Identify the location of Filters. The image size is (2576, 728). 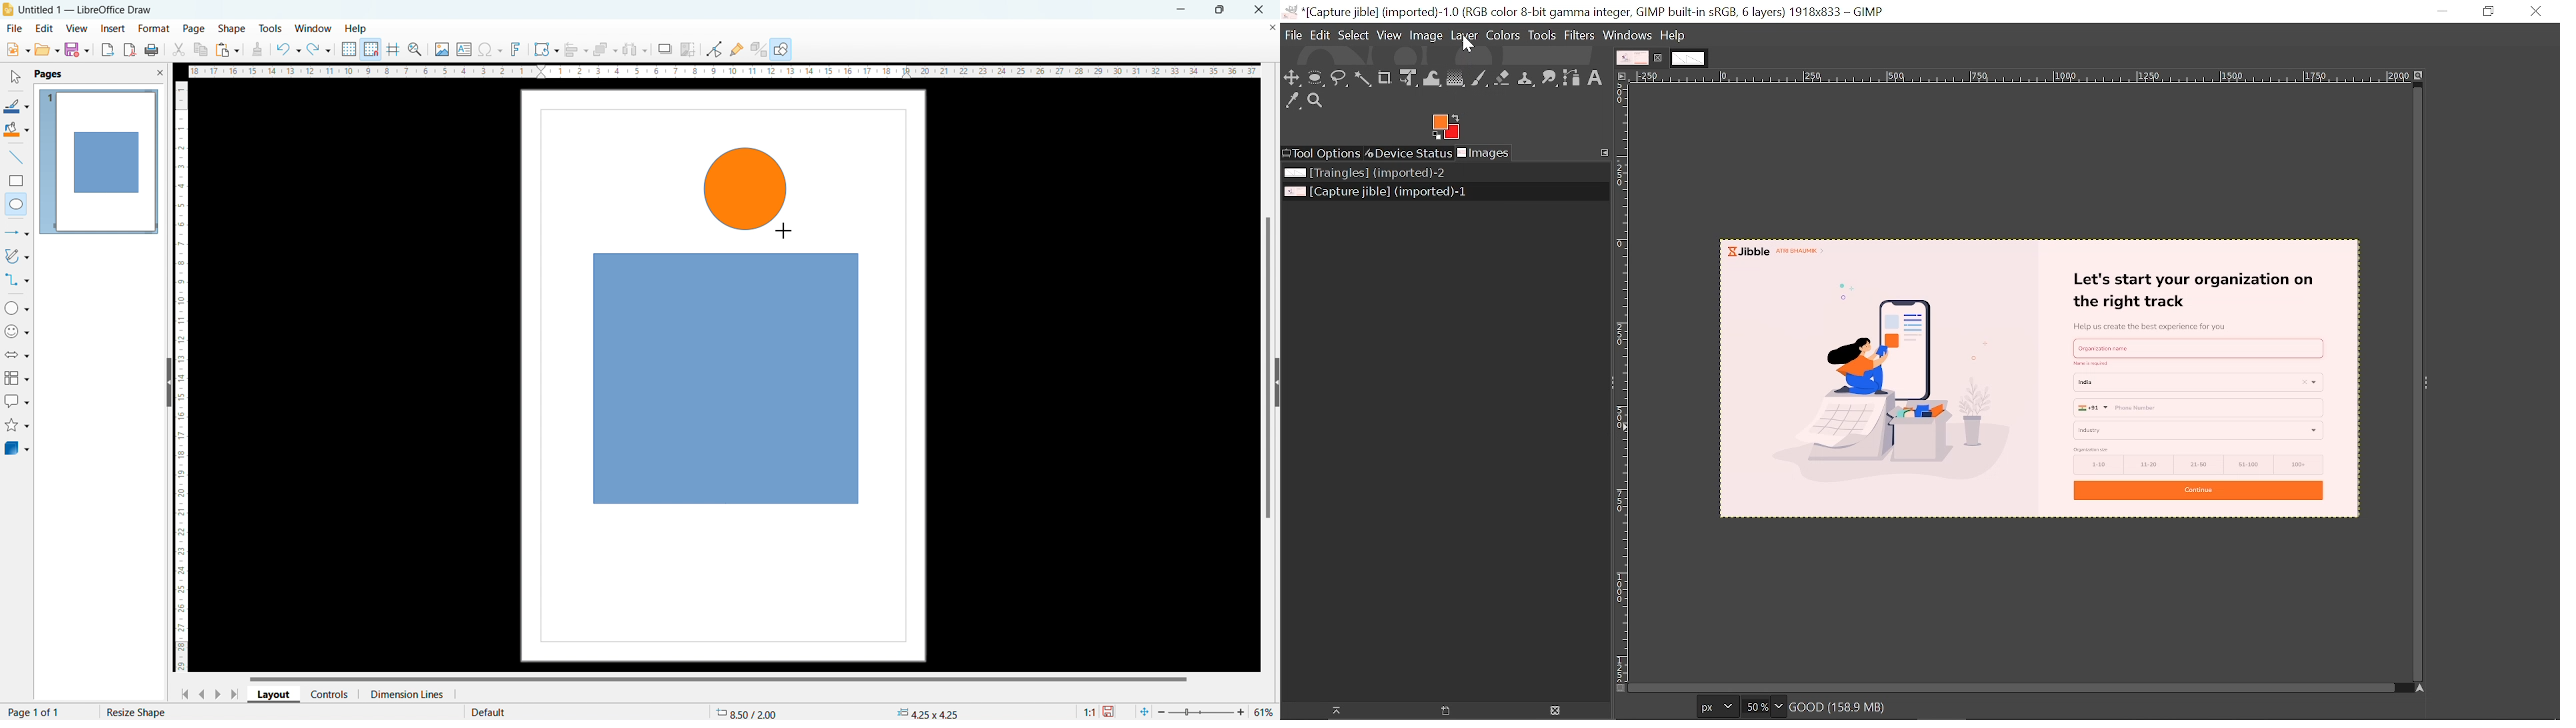
(1580, 35).